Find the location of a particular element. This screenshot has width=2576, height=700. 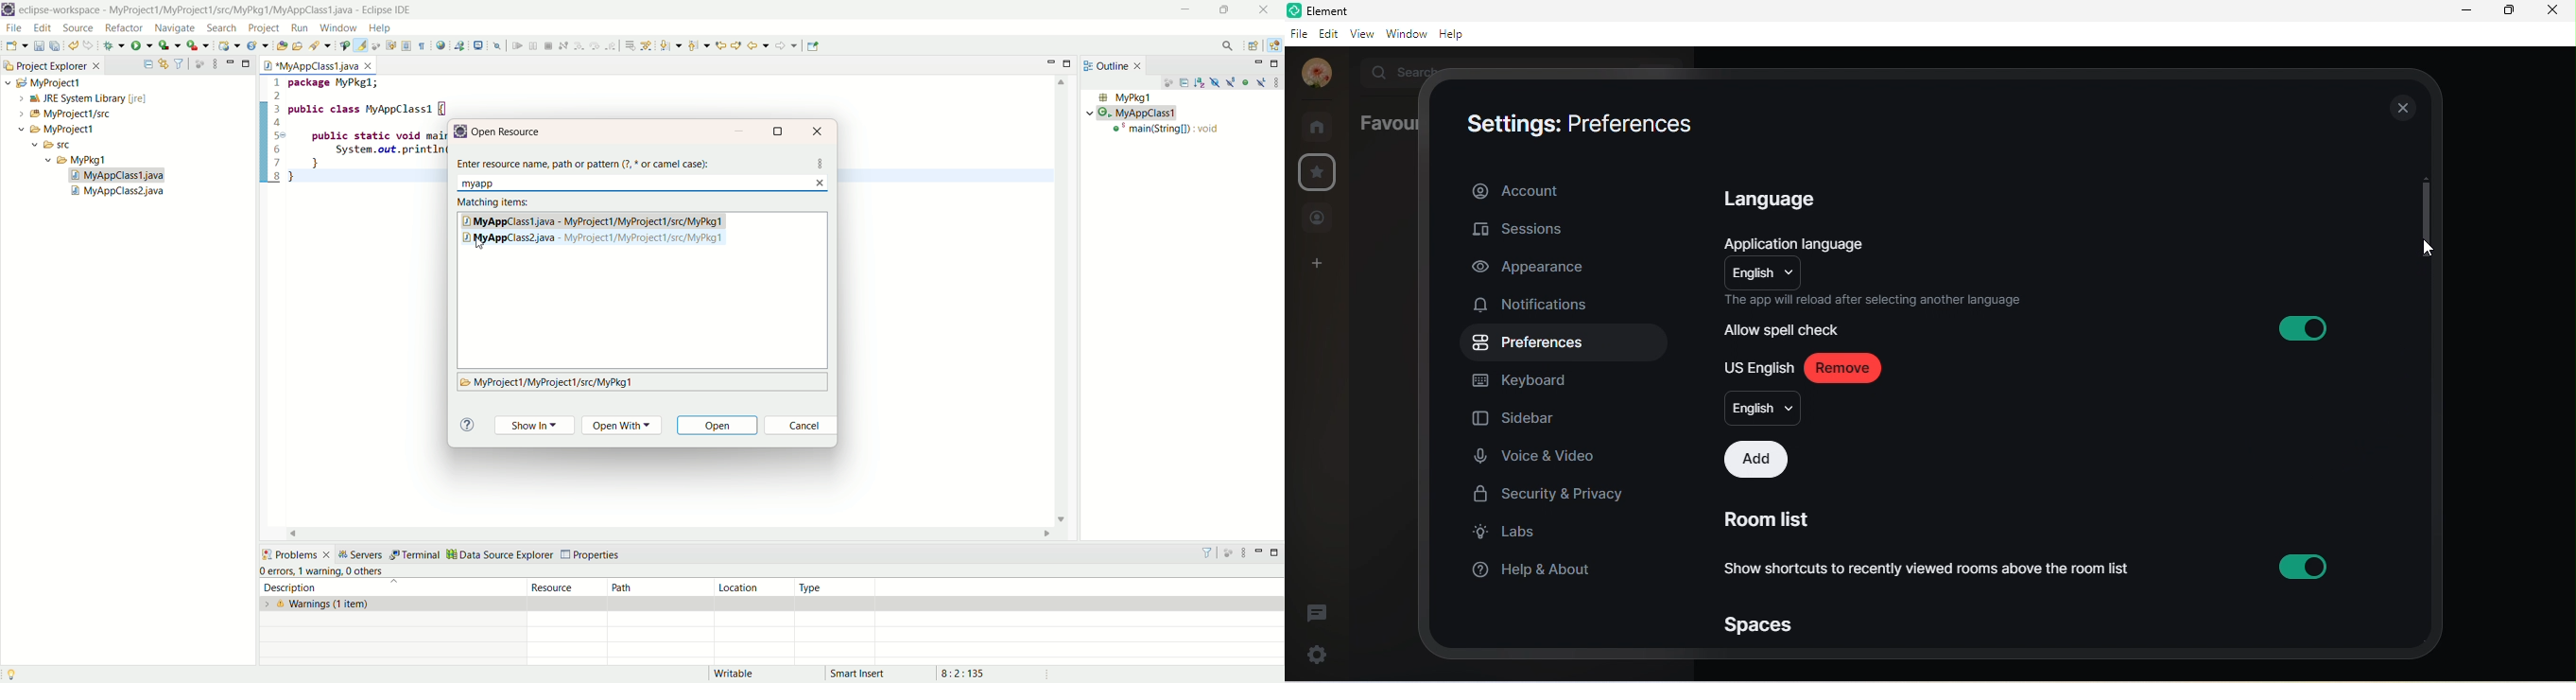

voice and video is located at coordinates (1541, 458).